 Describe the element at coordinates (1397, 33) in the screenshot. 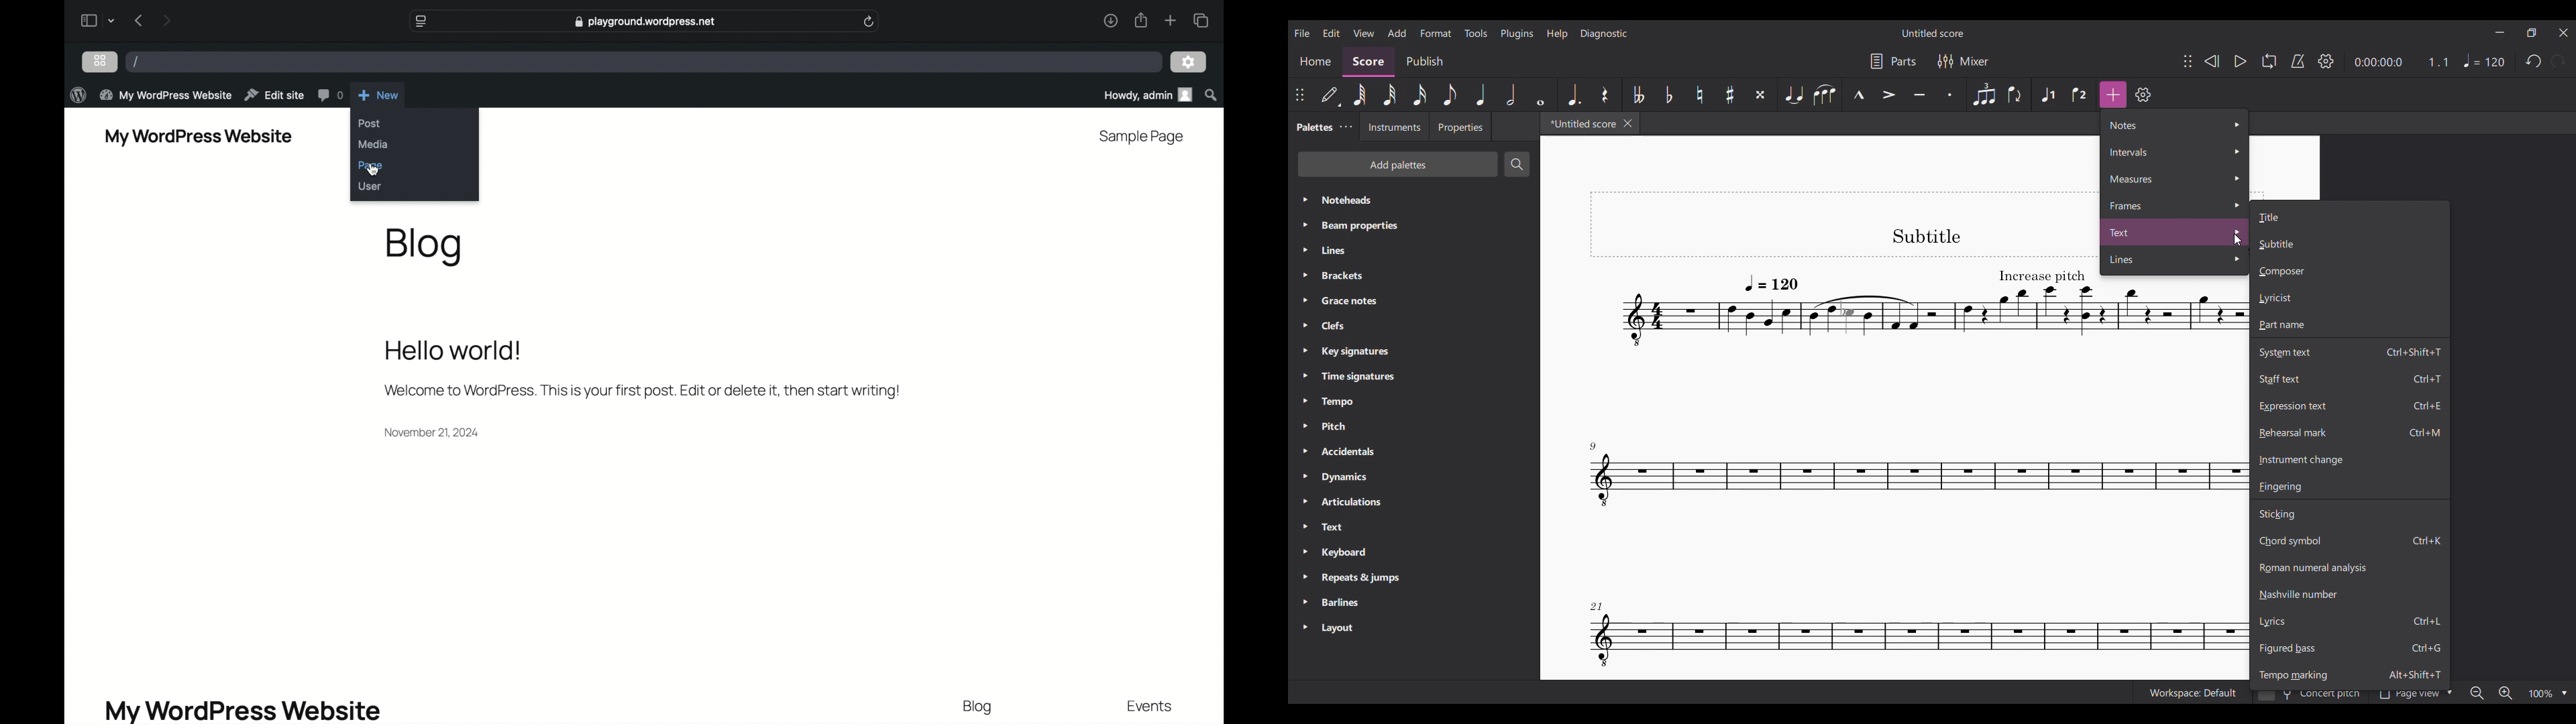

I see `Add menu` at that location.